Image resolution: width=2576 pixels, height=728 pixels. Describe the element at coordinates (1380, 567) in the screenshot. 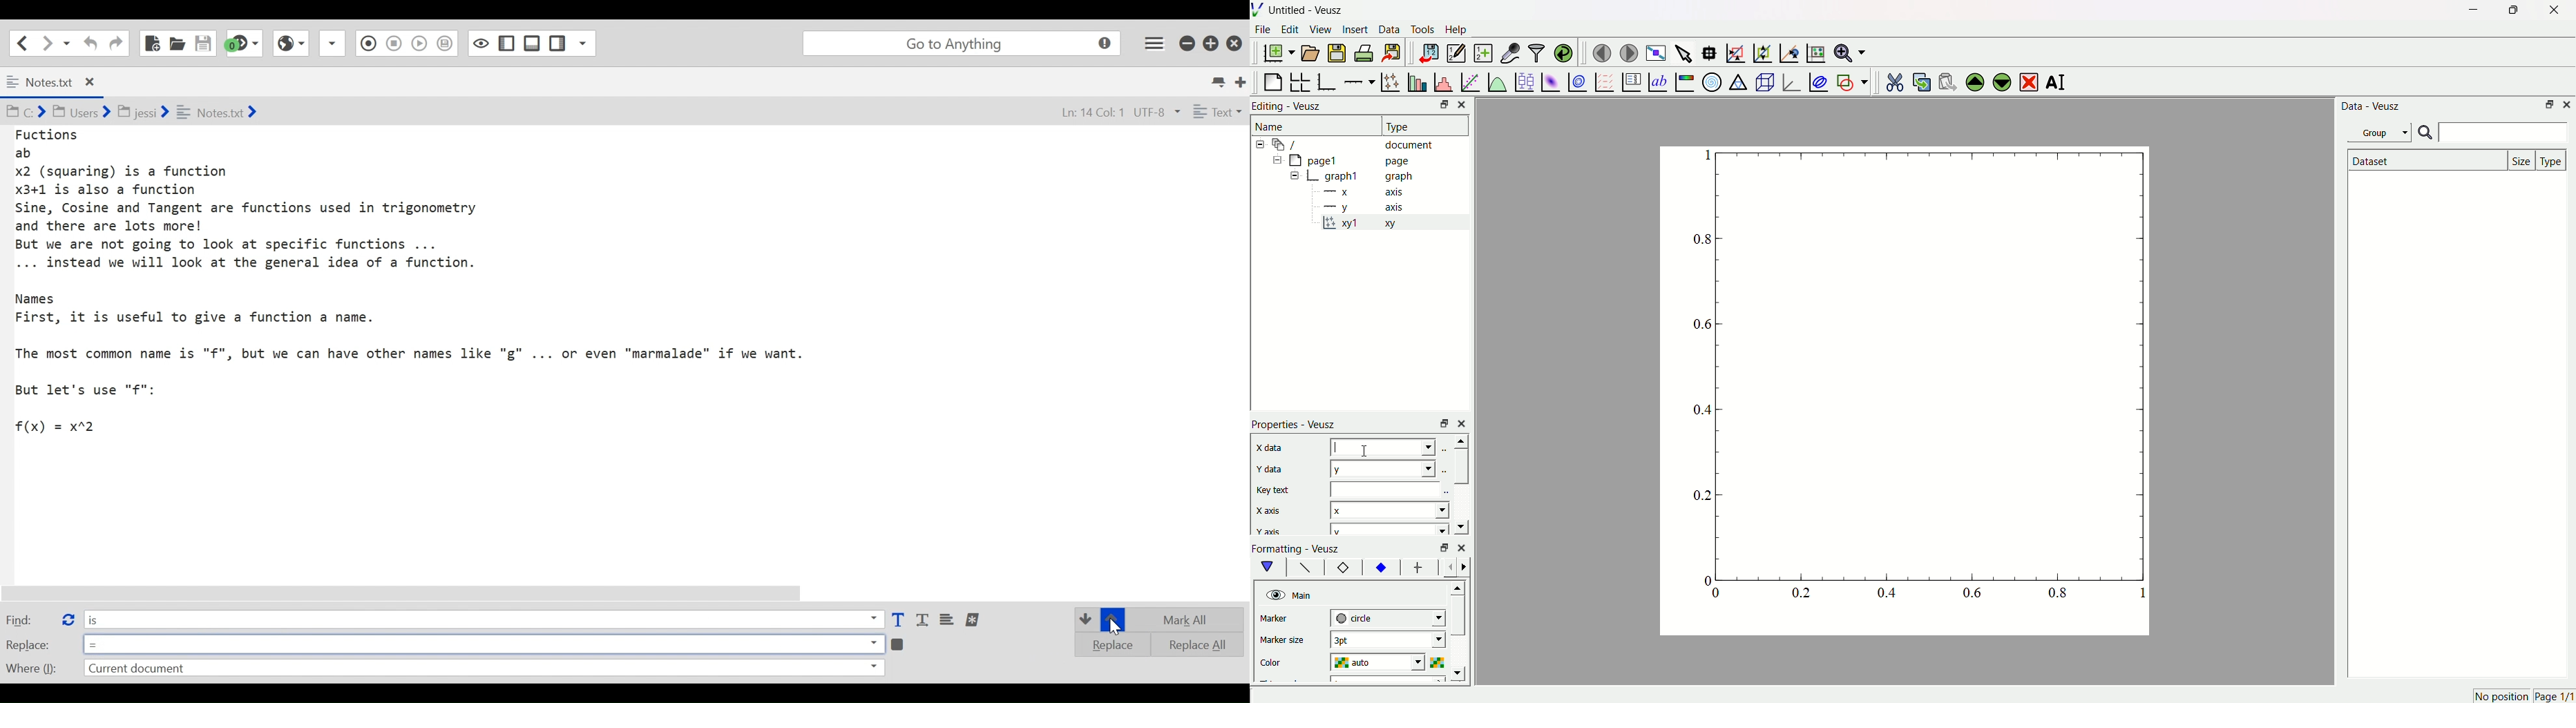

I see `border fill` at that location.